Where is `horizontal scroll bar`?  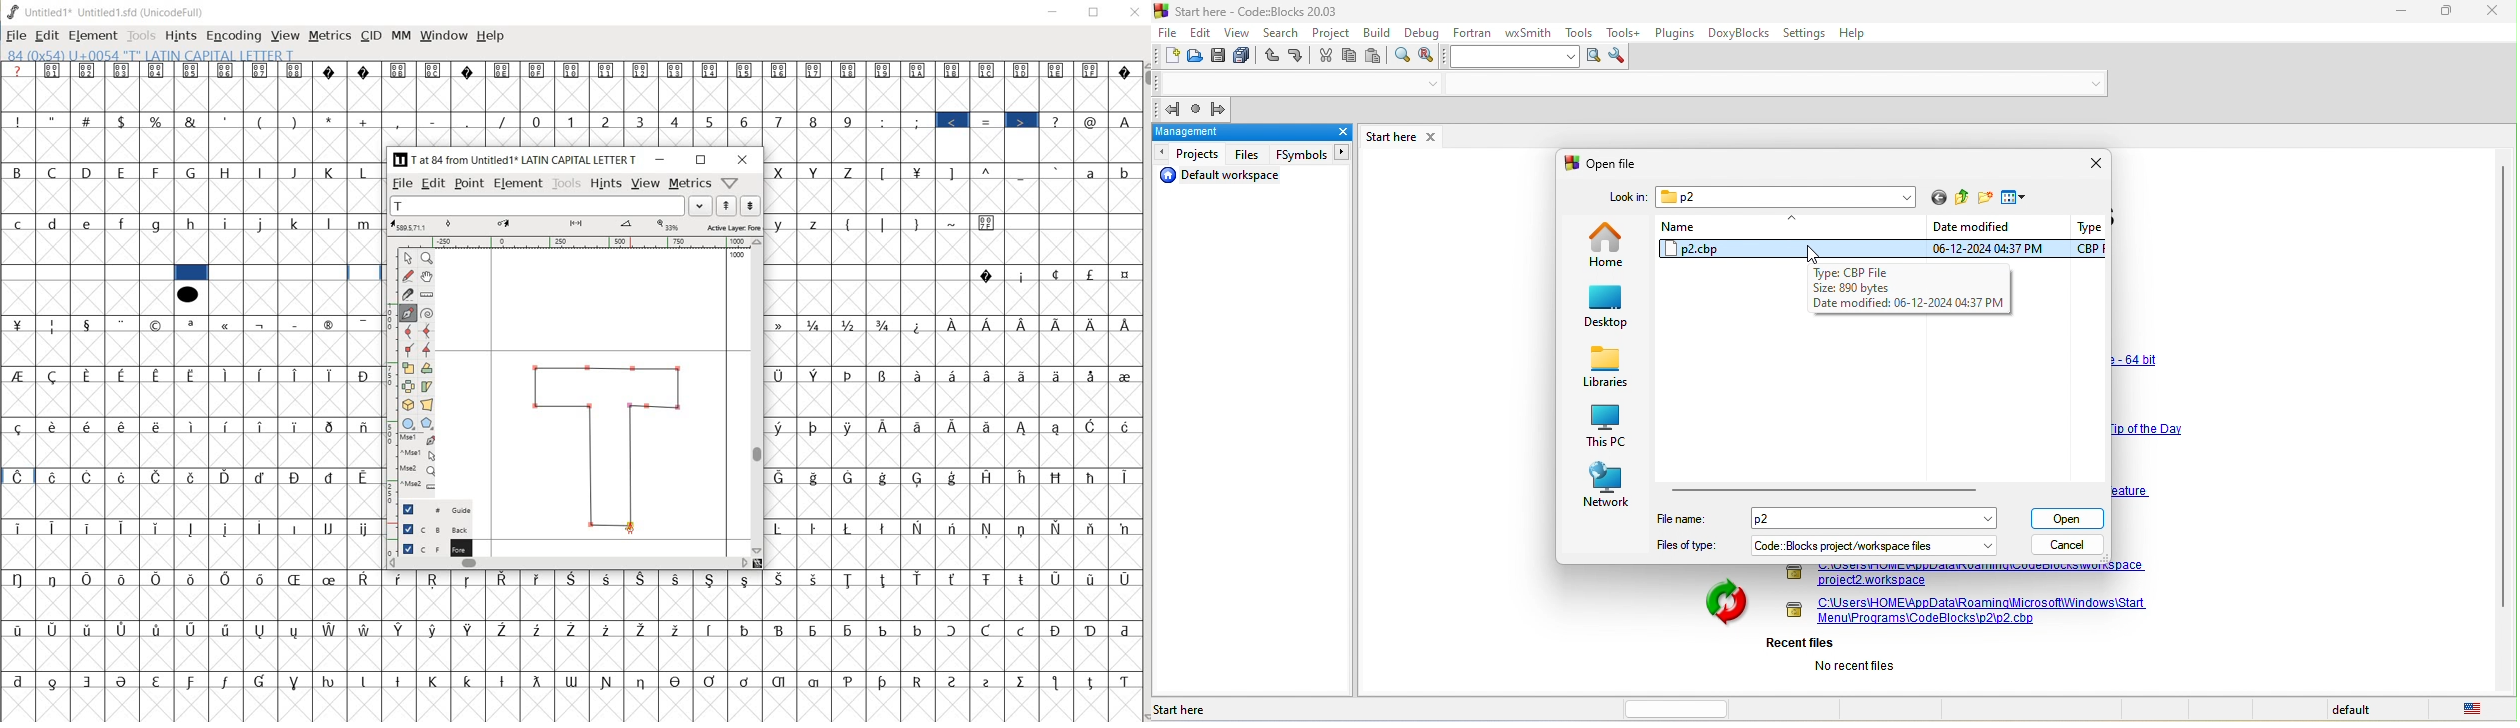
horizontal scroll bar is located at coordinates (1669, 709).